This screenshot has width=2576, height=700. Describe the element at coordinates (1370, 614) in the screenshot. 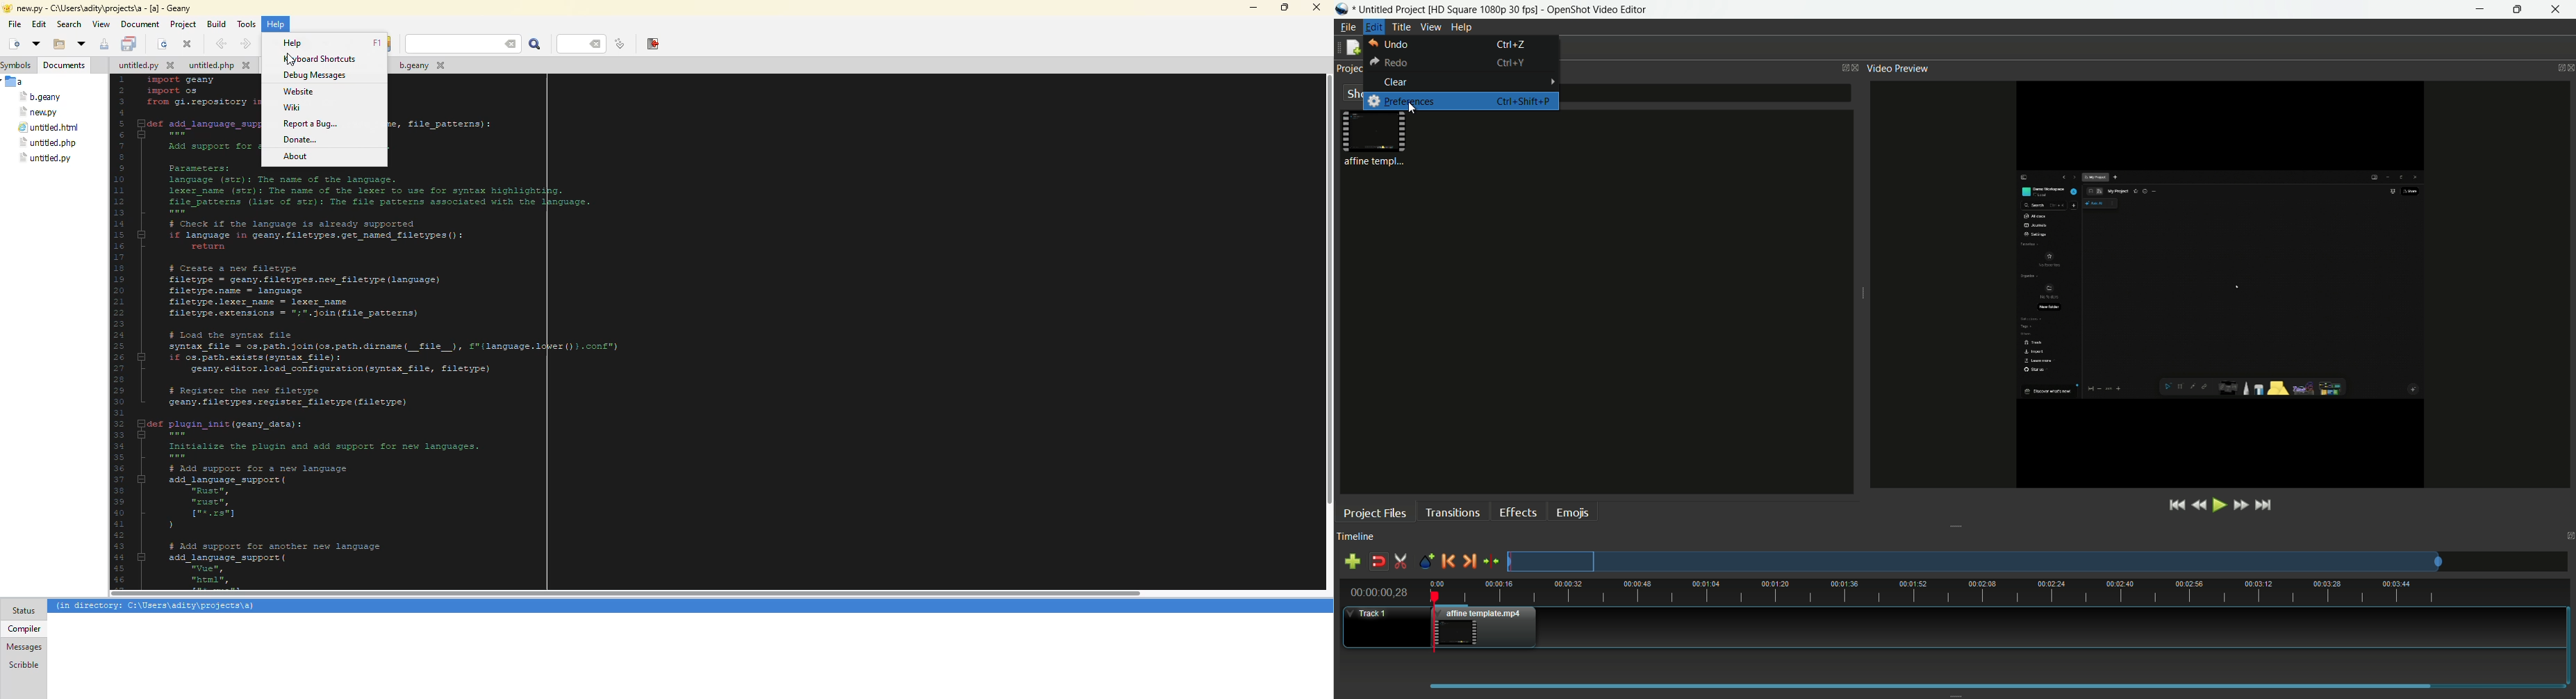

I see `track 1` at that location.